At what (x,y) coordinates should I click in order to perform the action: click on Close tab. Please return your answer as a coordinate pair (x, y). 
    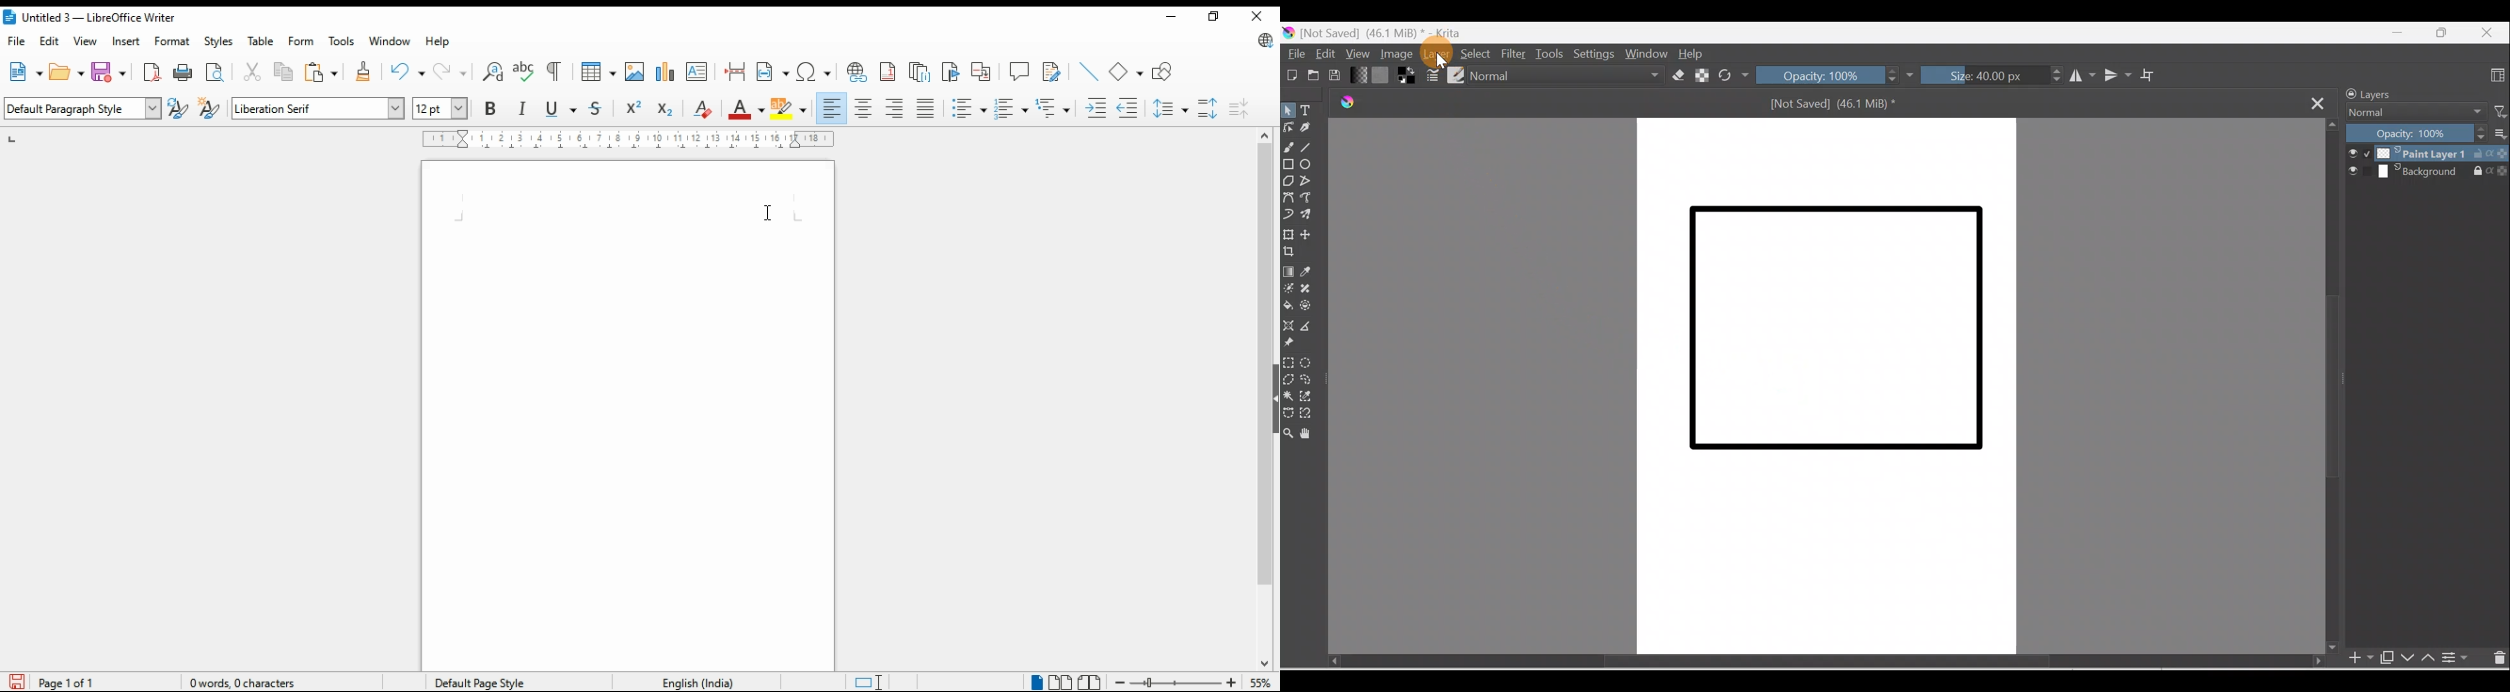
    Looking at the image, I should click on (2321, 103).